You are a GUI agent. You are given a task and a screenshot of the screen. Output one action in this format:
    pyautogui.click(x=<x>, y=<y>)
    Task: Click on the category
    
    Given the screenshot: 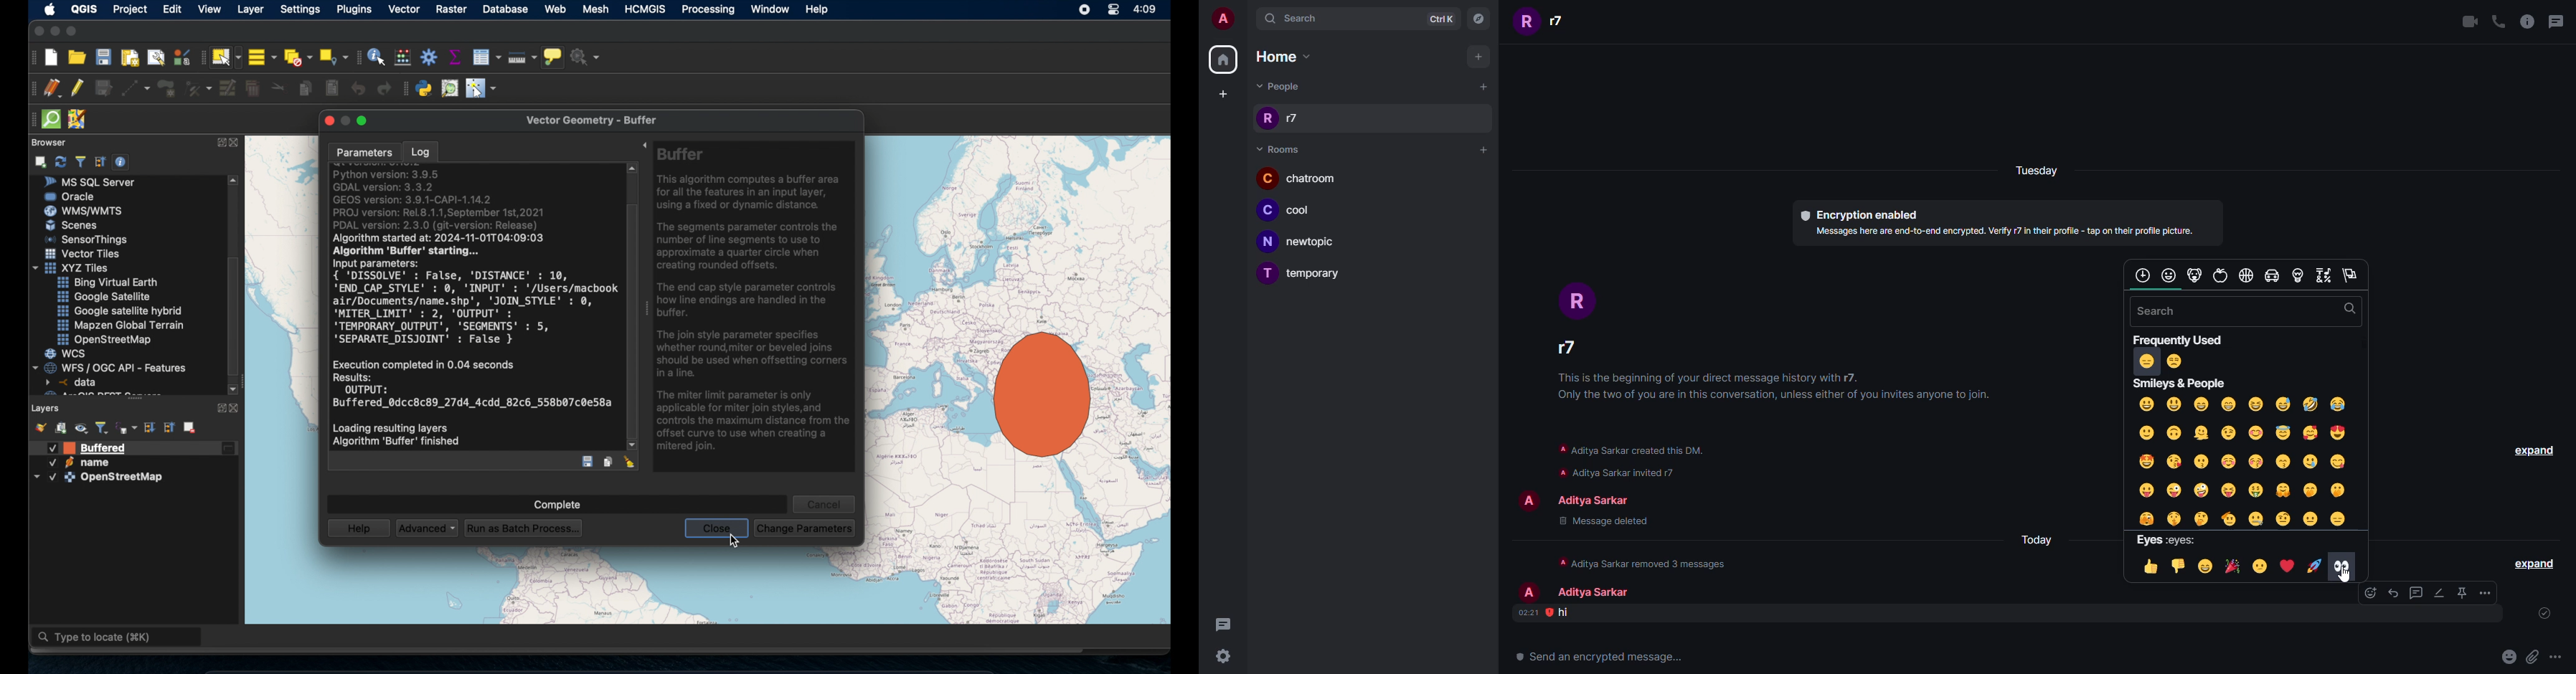 What is the action you would take?
    pyautogui.click(x=2221, y=275)
    